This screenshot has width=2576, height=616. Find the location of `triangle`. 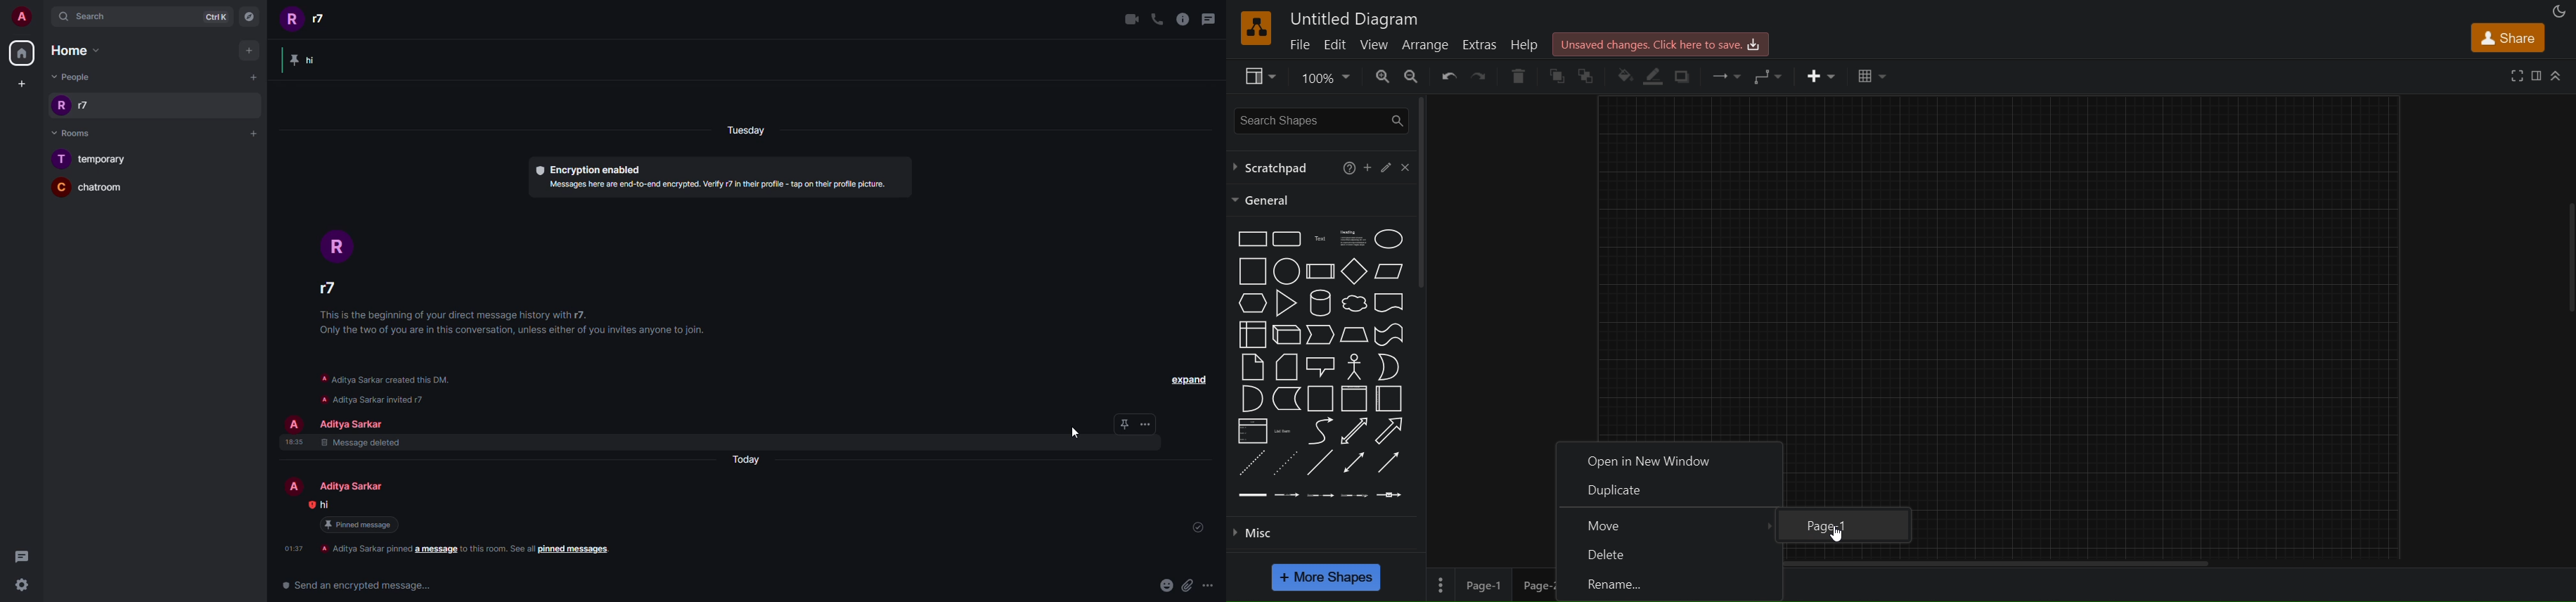

triangle is located at coordinates (1287, 302).